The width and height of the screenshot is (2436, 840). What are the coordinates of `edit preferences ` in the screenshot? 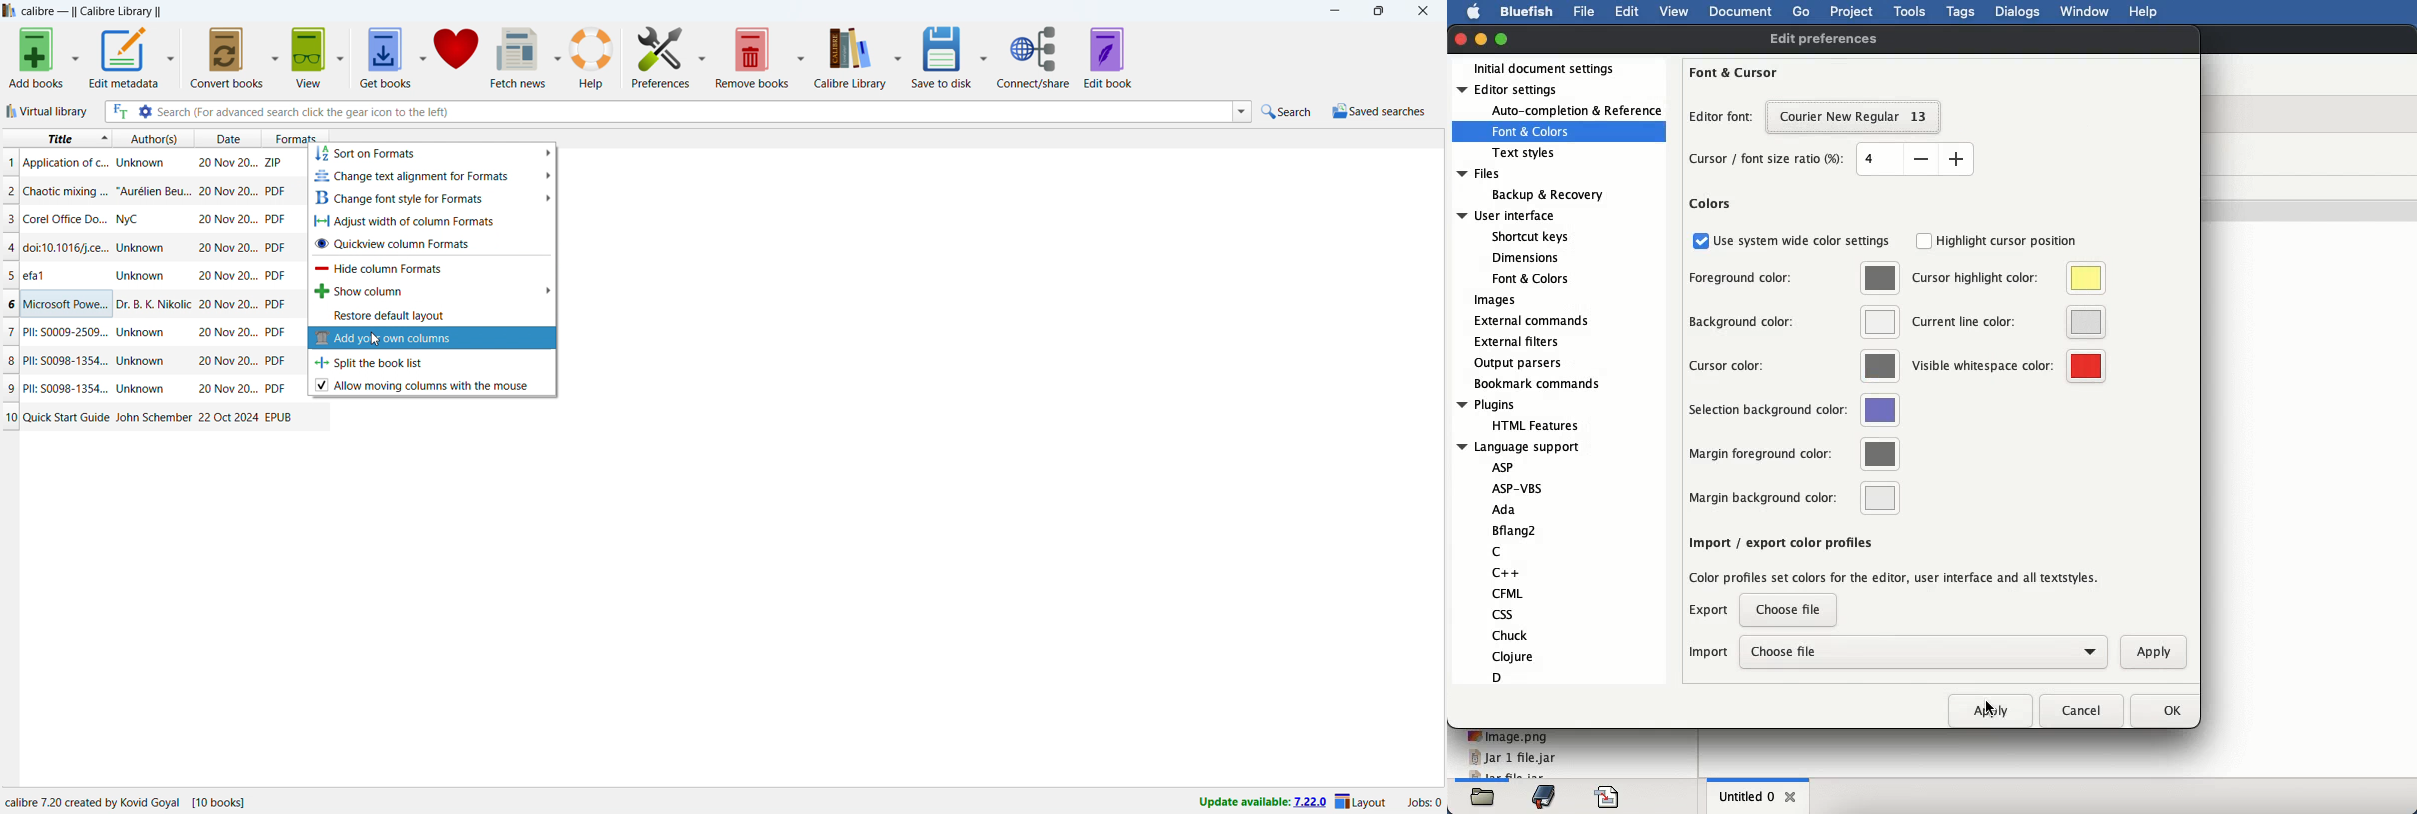 It's located at (1822, 41).